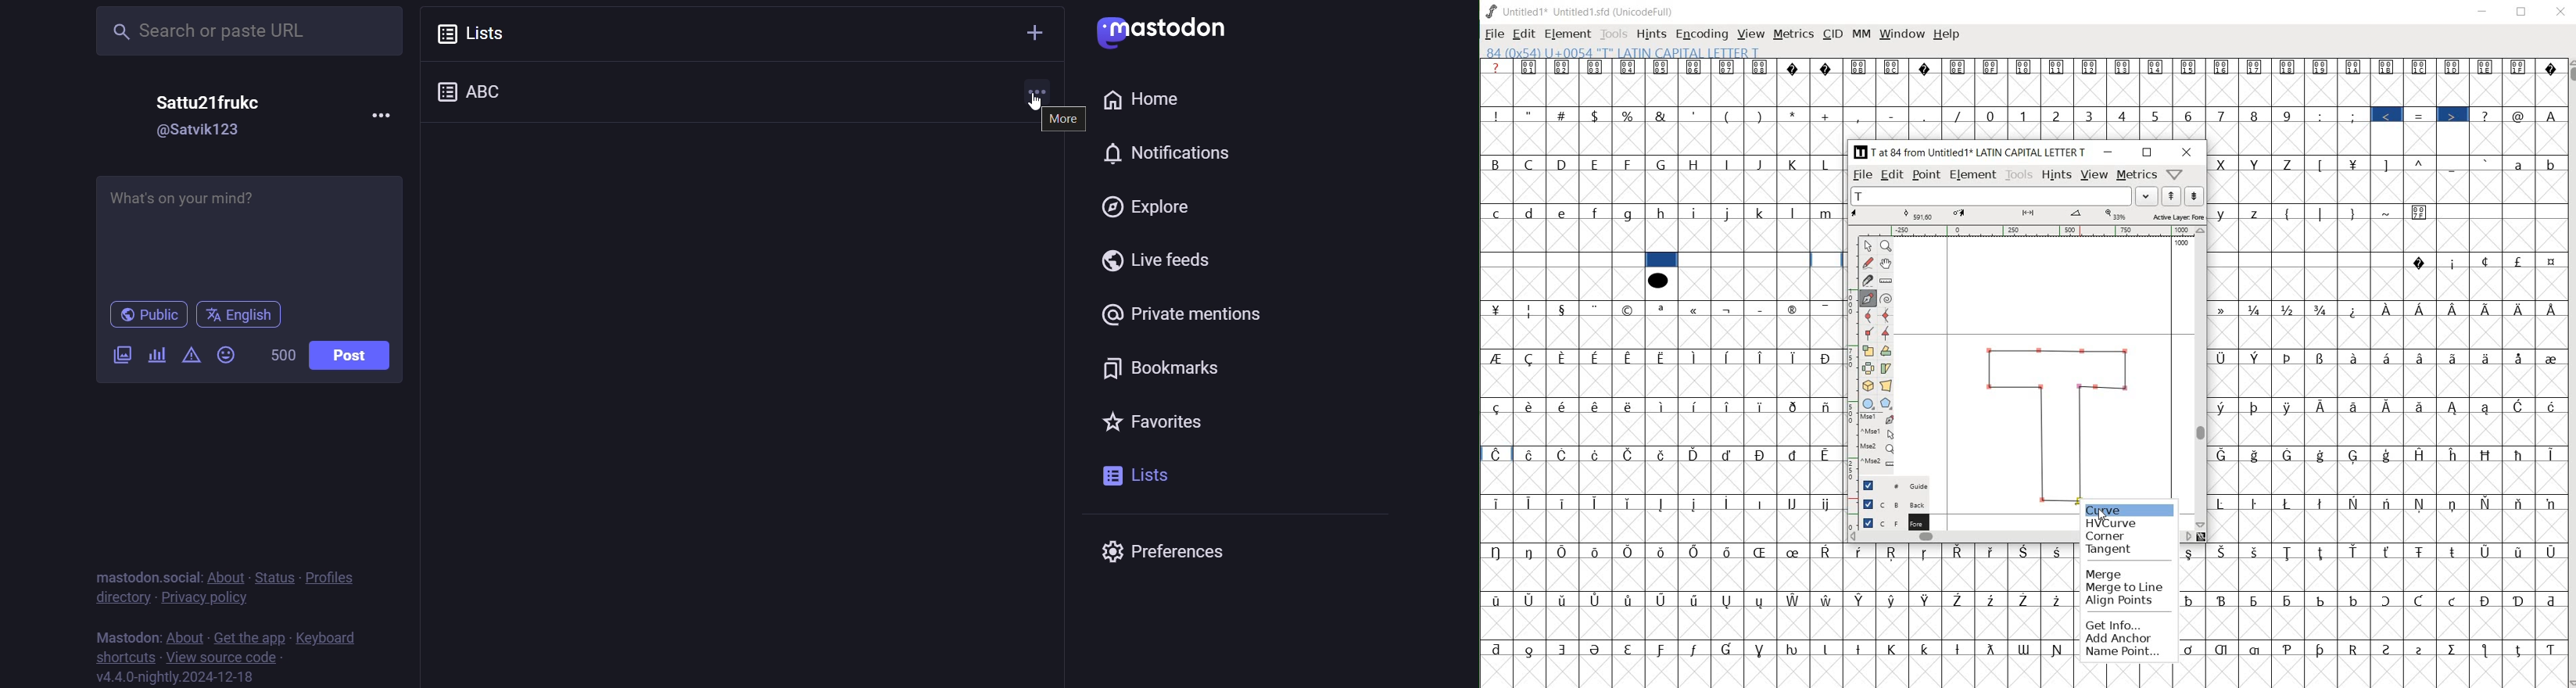 The height and width of the screenshot is (700, 2576). I want to click on add, so click(1034, 30).